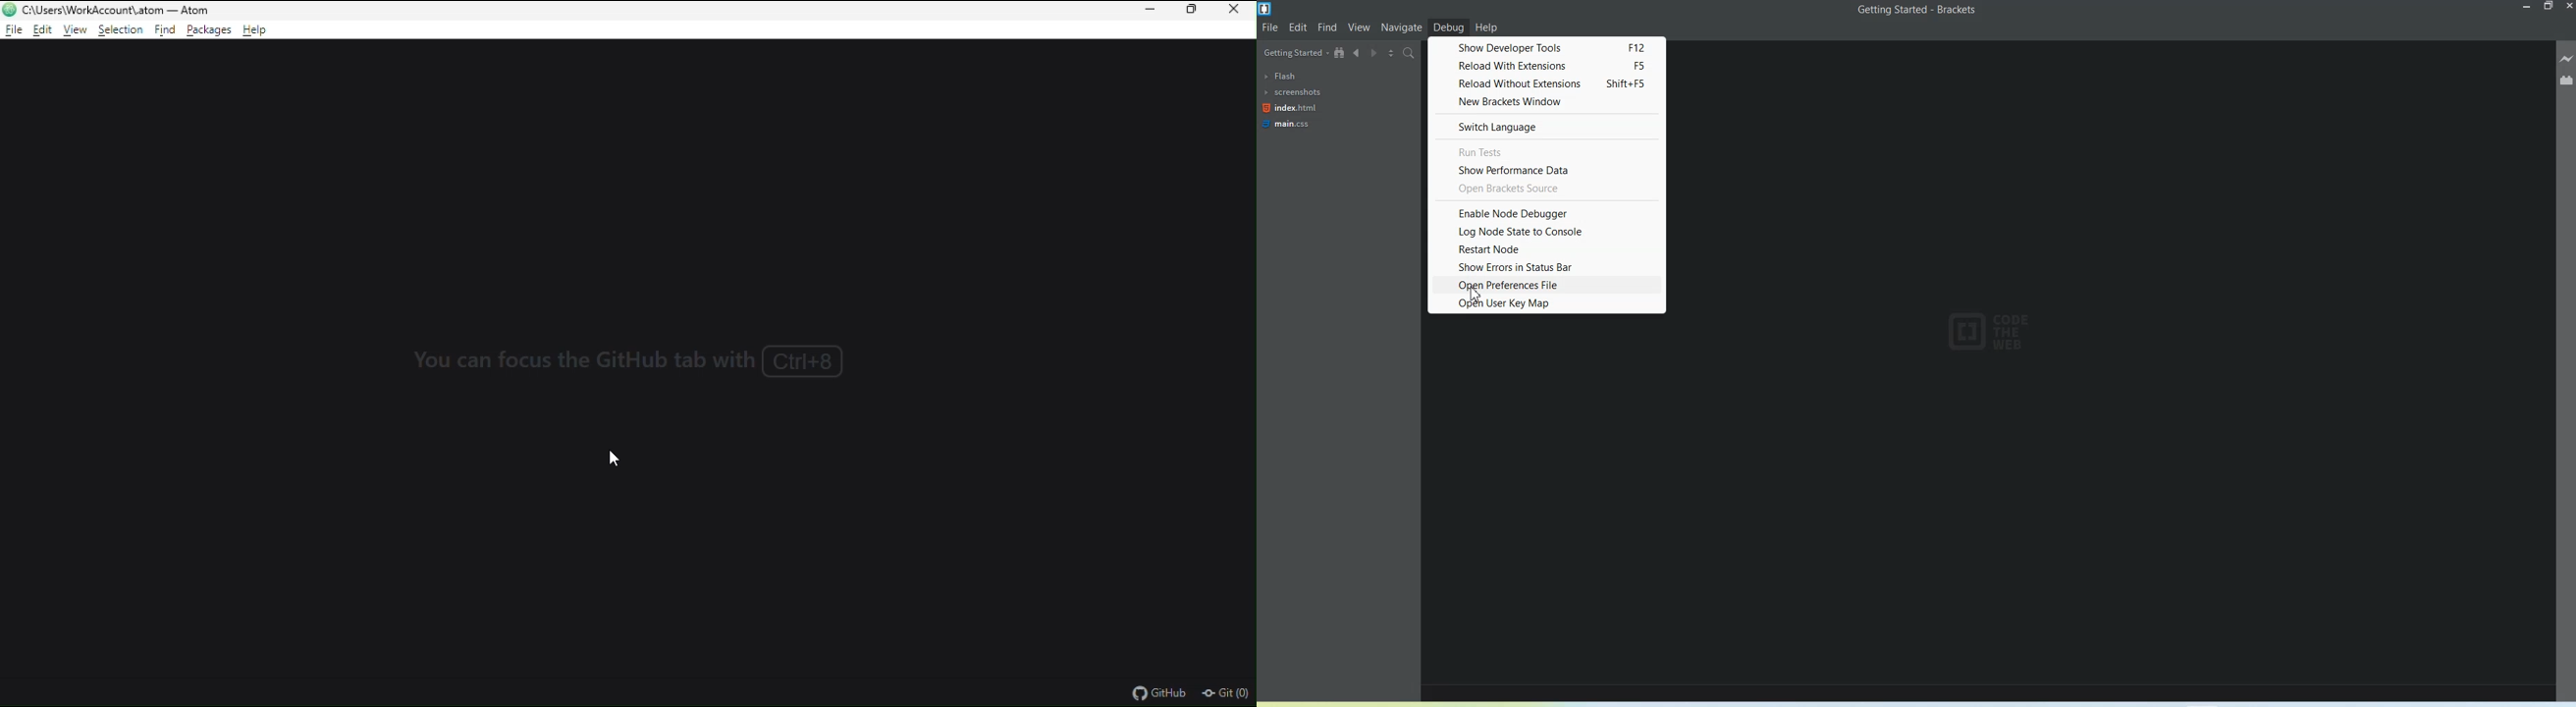  I want to click on Open preferences File, so click(1547, 285).